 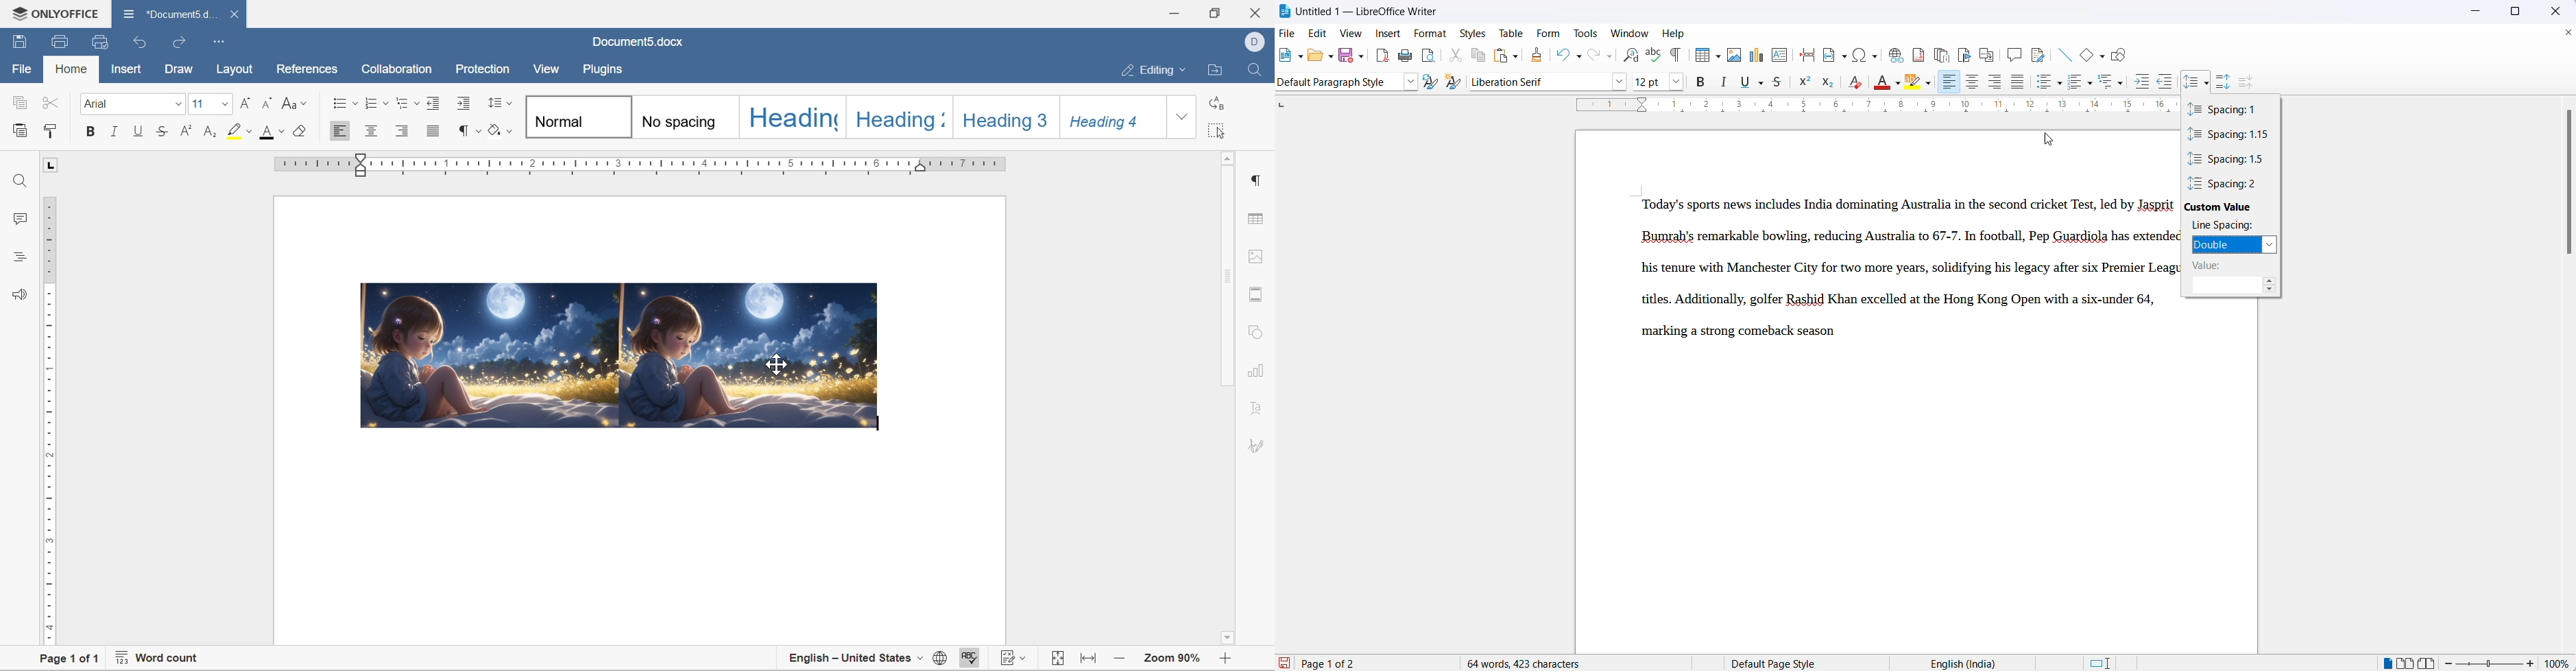 I want to click on close document, so click(x=2568, y=33).